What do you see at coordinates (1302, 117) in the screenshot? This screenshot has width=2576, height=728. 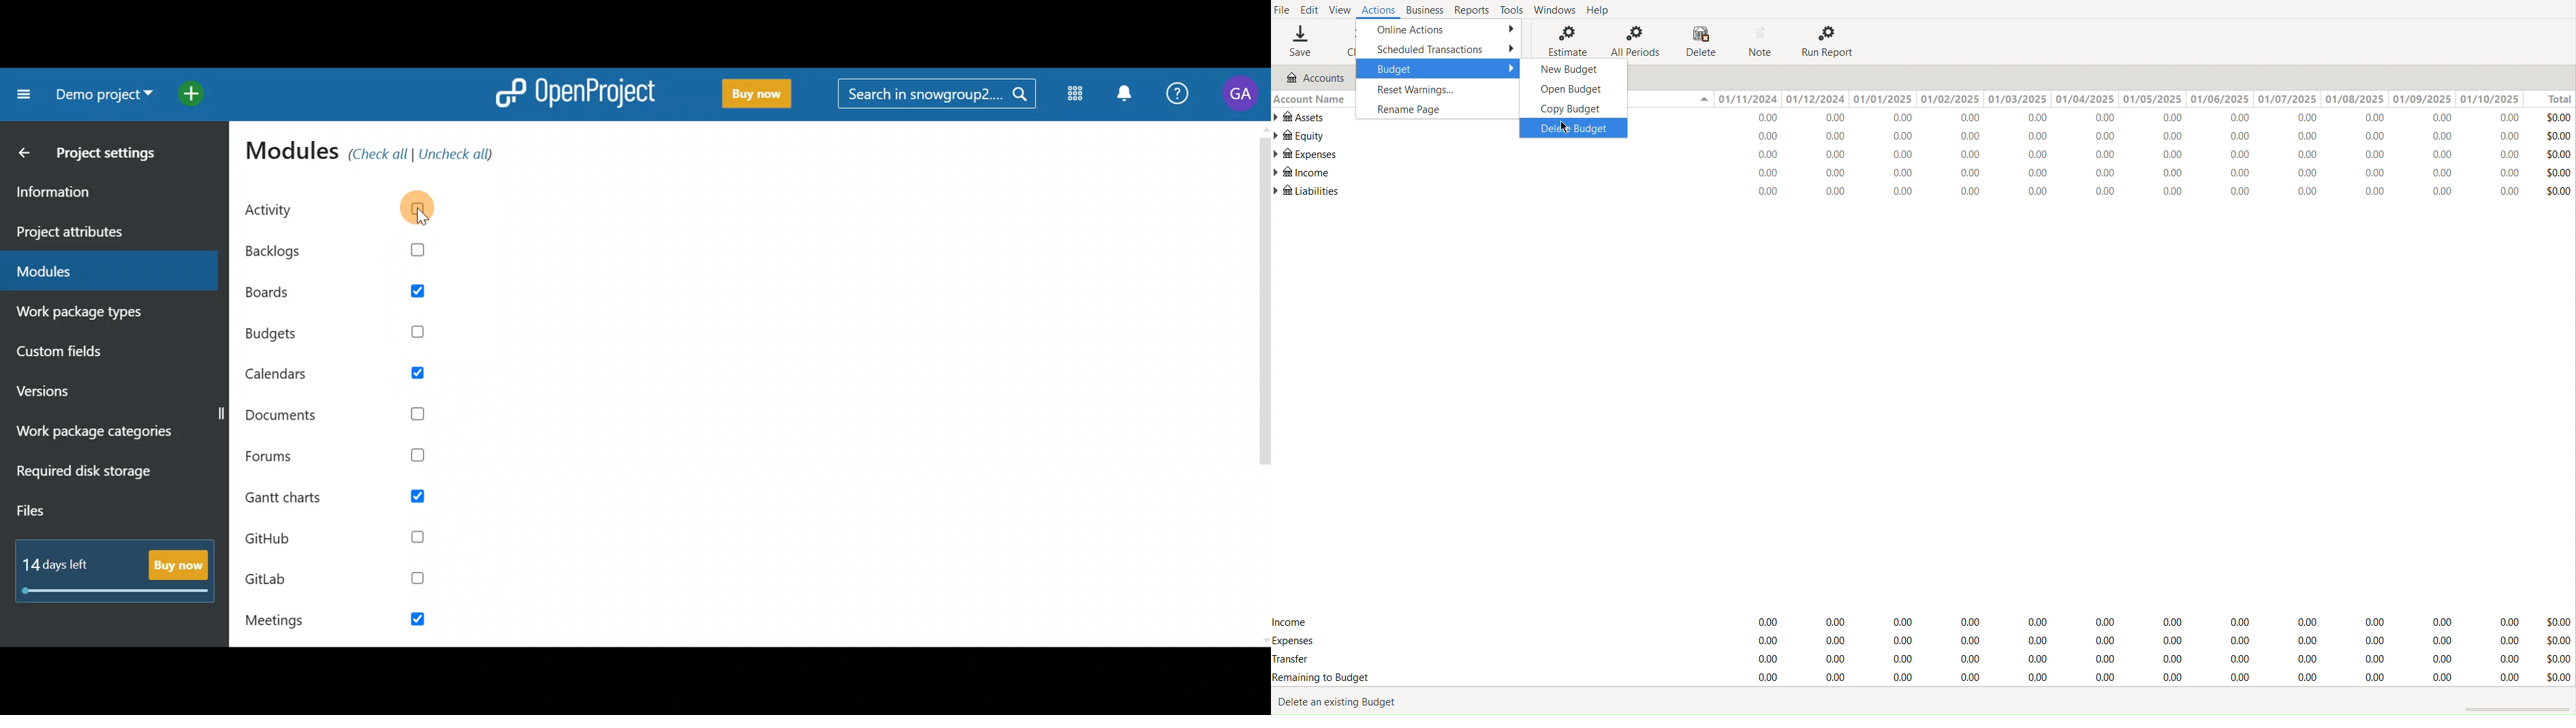 I see `Assets` at bounding box center [1302, 117].